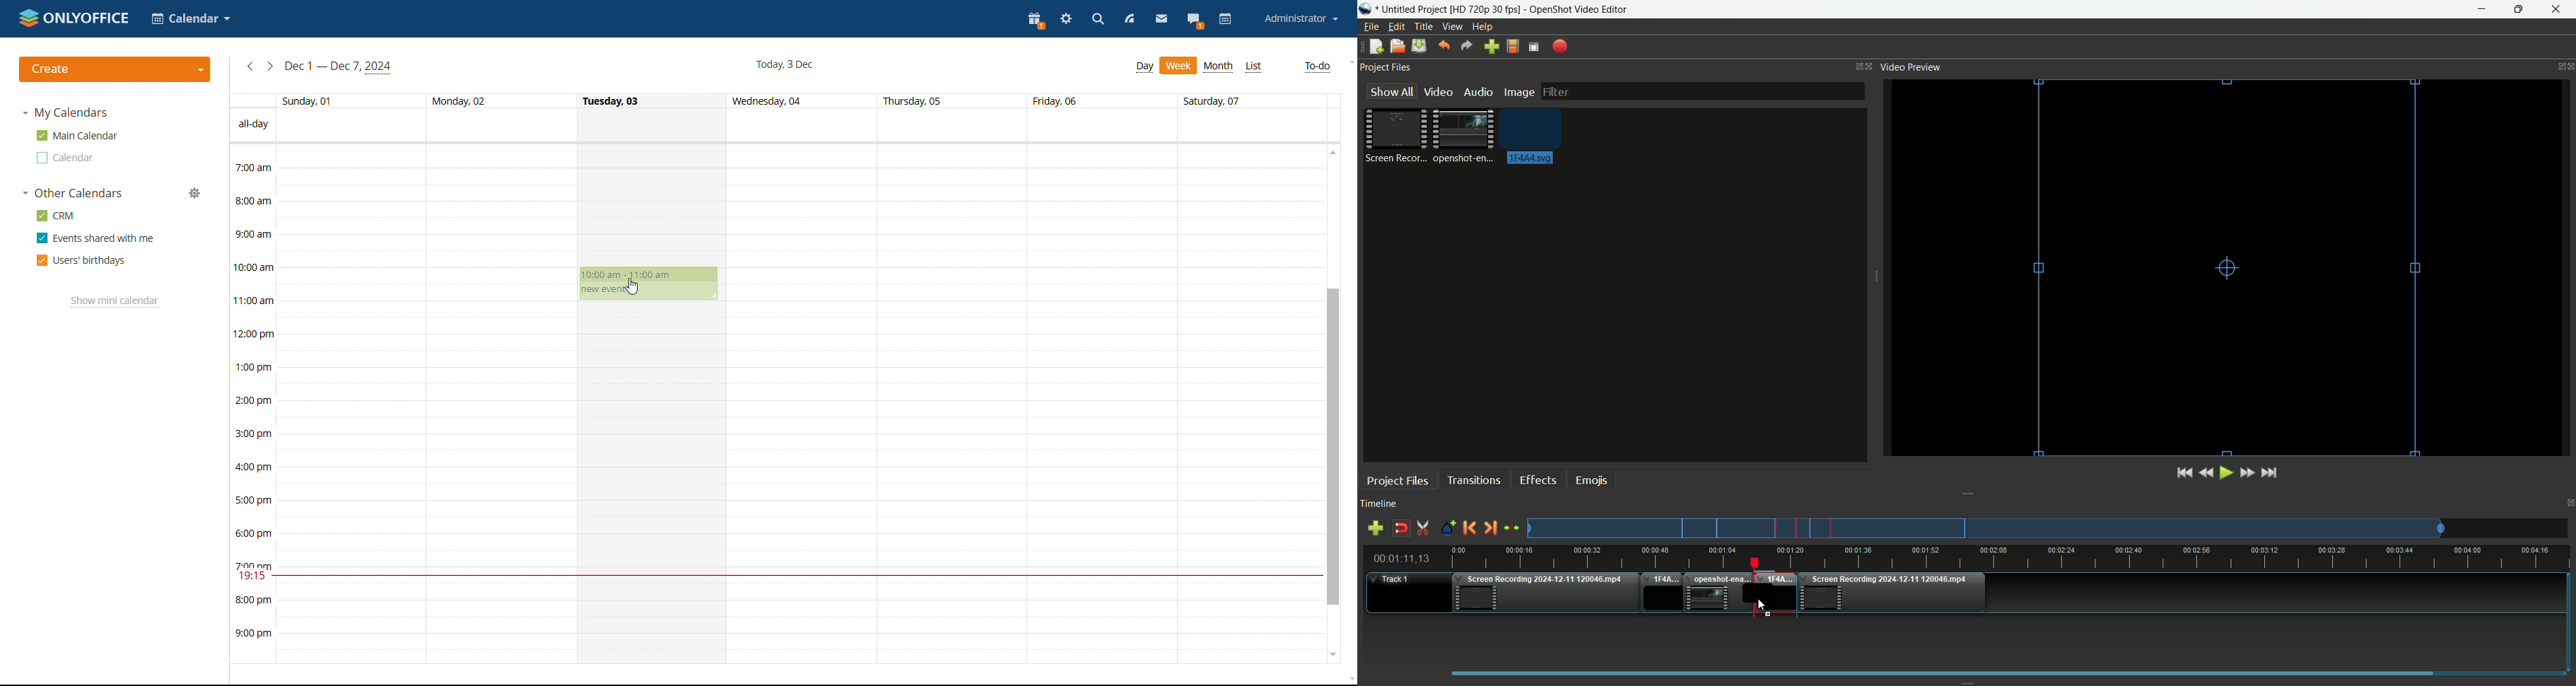  Describe the element at coordinates (1058, 100) in the screenshot. I see `Friday, 06` at that location.